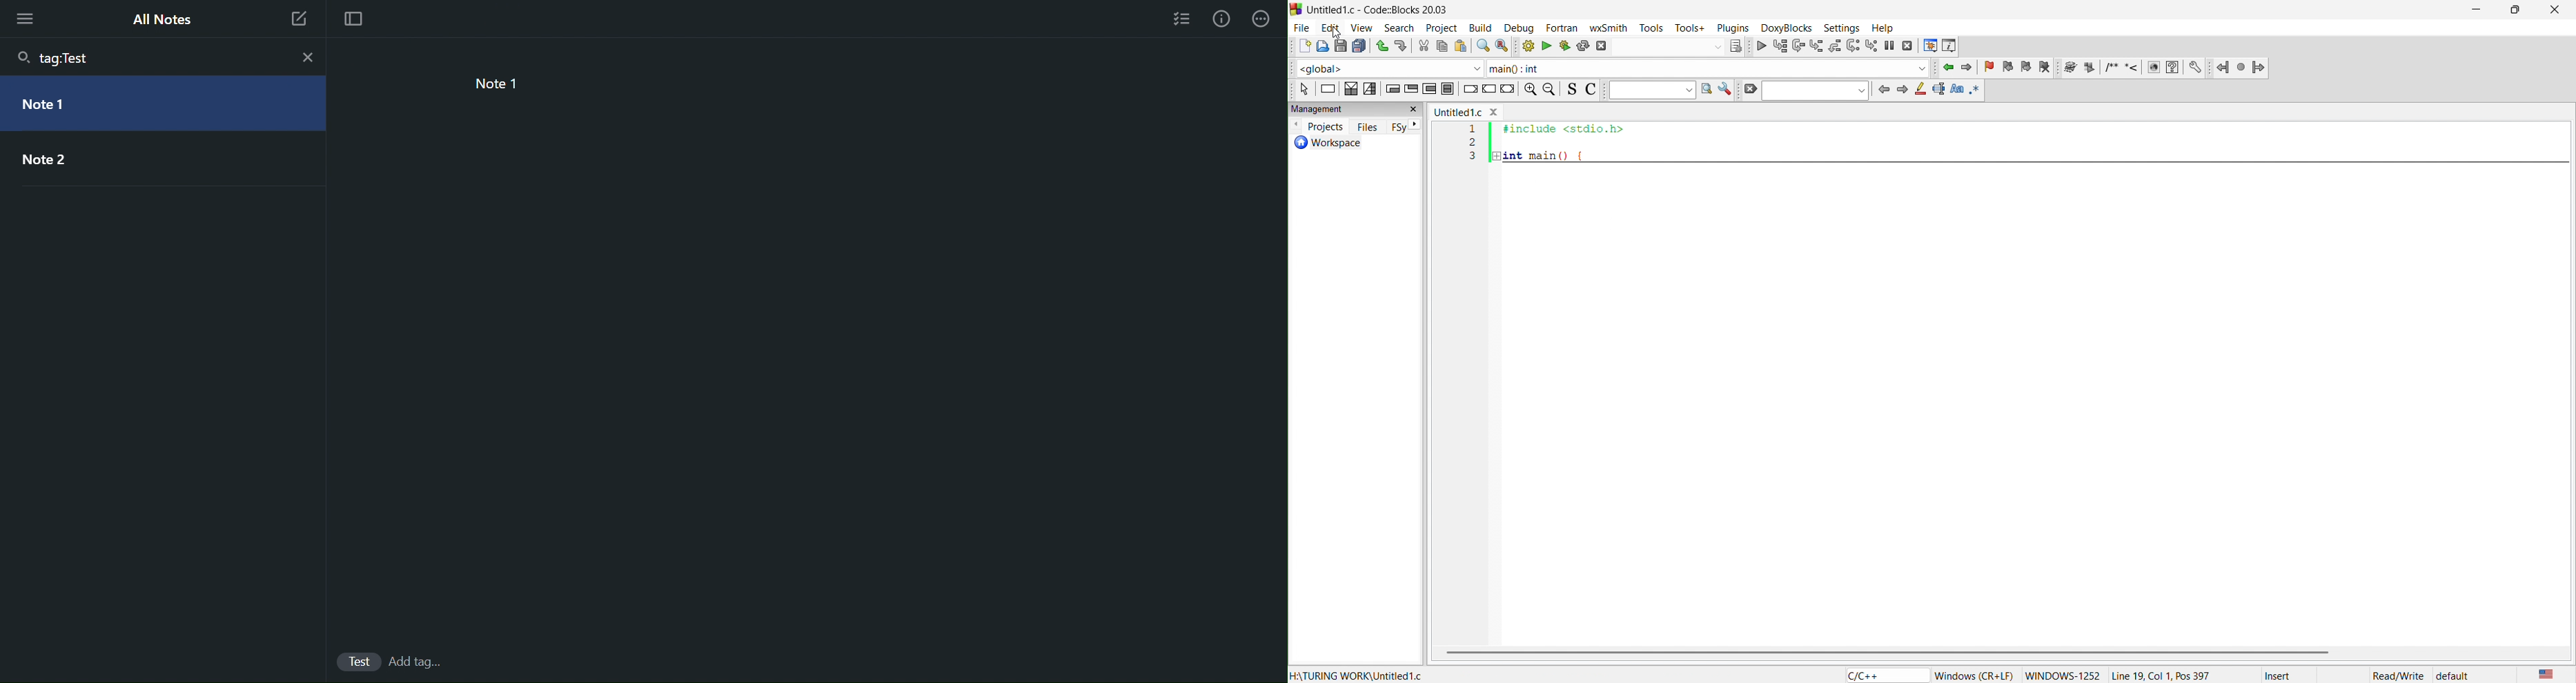 The image size is (2576, 700). Describe the element at coordinates (57, 56) in the screenshot. I see `tag:Test` at that location.